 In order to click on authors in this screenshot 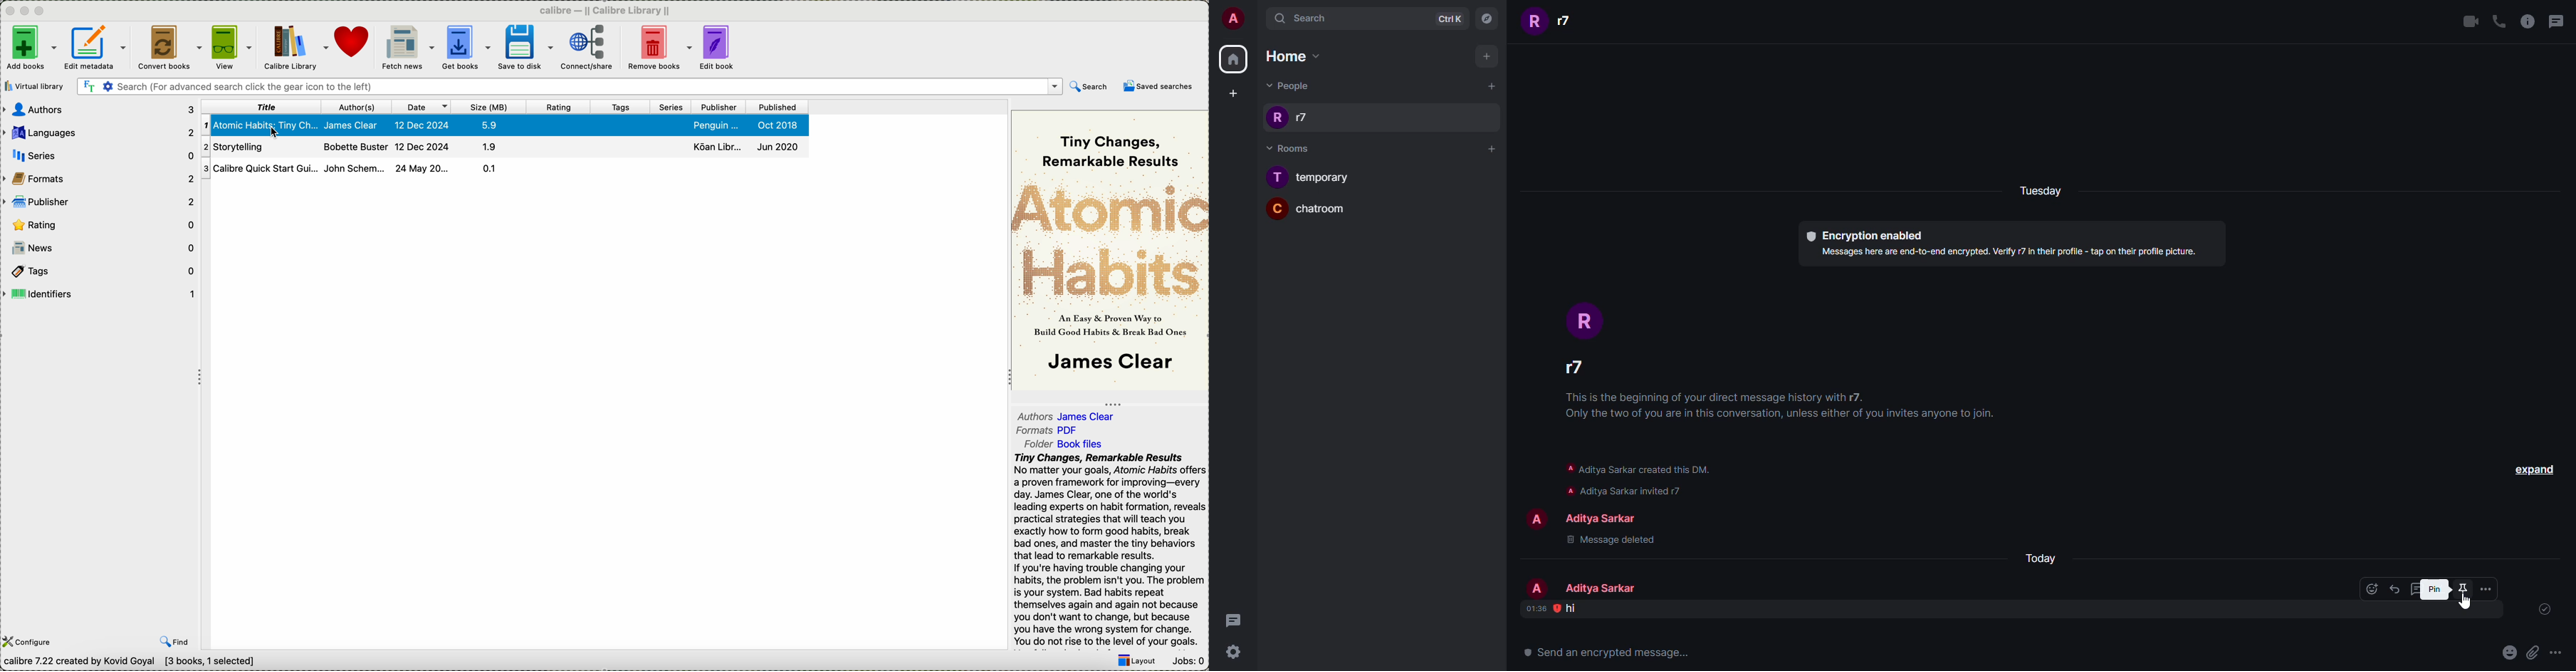, I will do `click(100, 109)`.